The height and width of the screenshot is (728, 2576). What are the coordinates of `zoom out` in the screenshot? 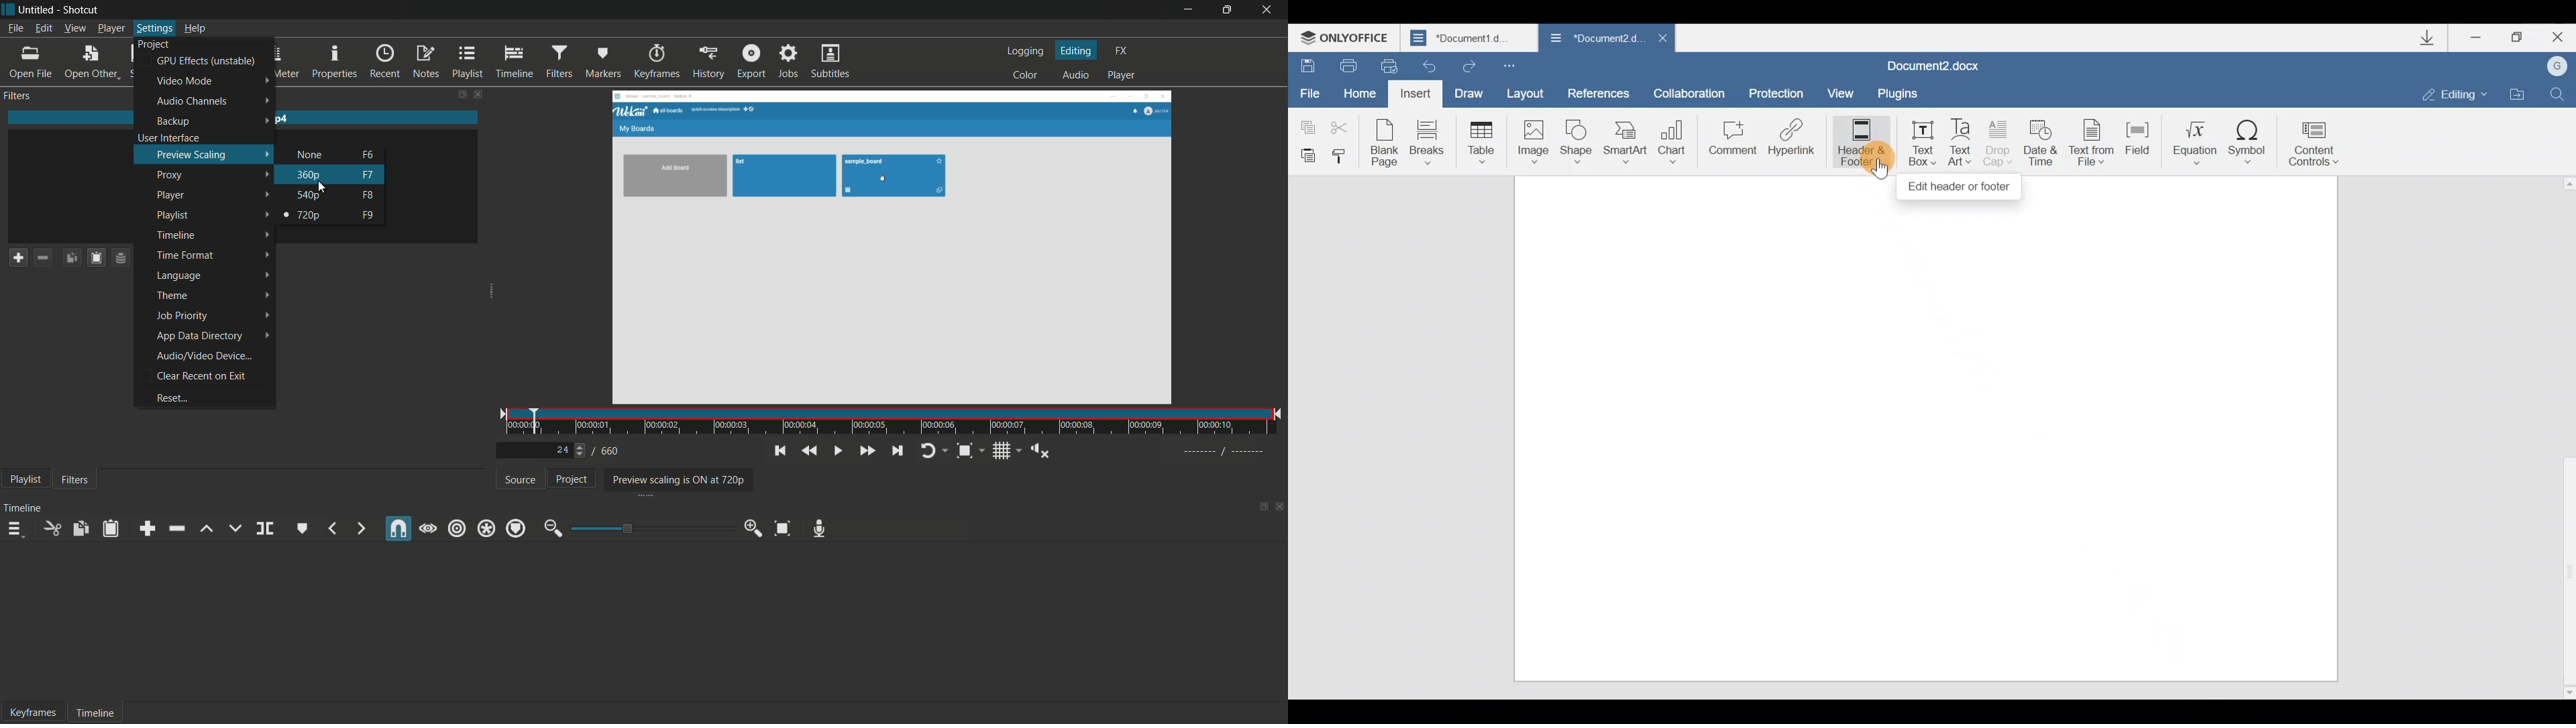 It's located at (551, 530).